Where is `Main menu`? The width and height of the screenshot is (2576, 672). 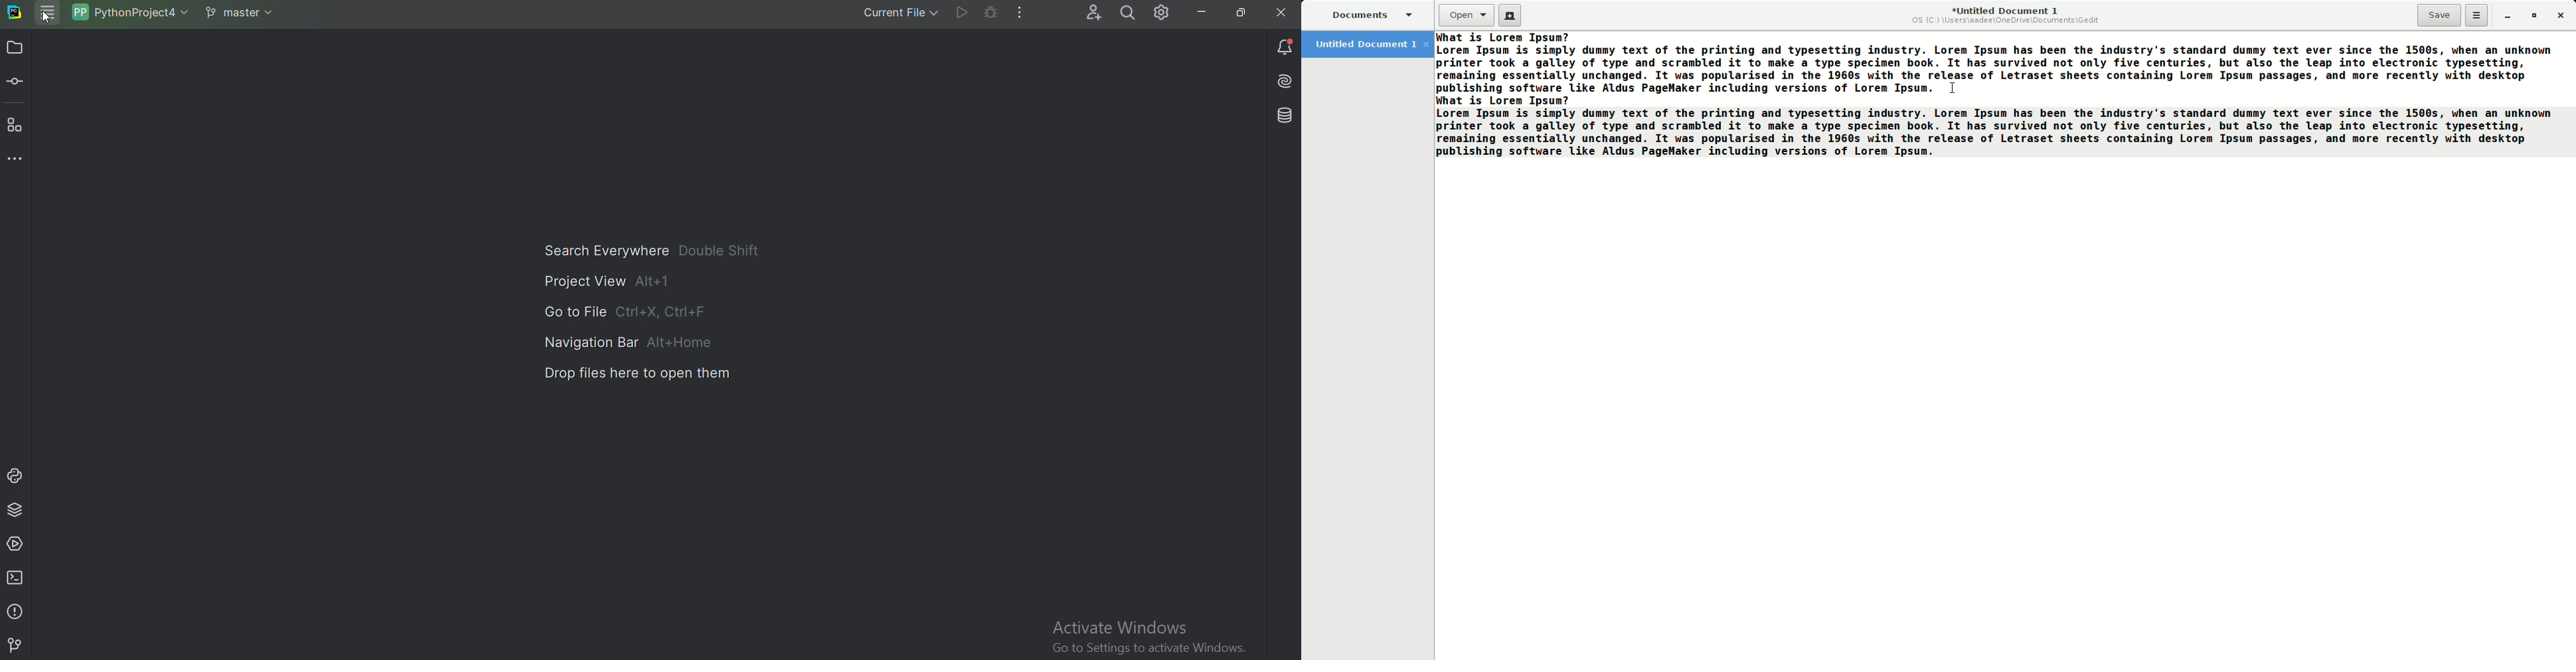 Main menu is located at coordinates (48, 14).